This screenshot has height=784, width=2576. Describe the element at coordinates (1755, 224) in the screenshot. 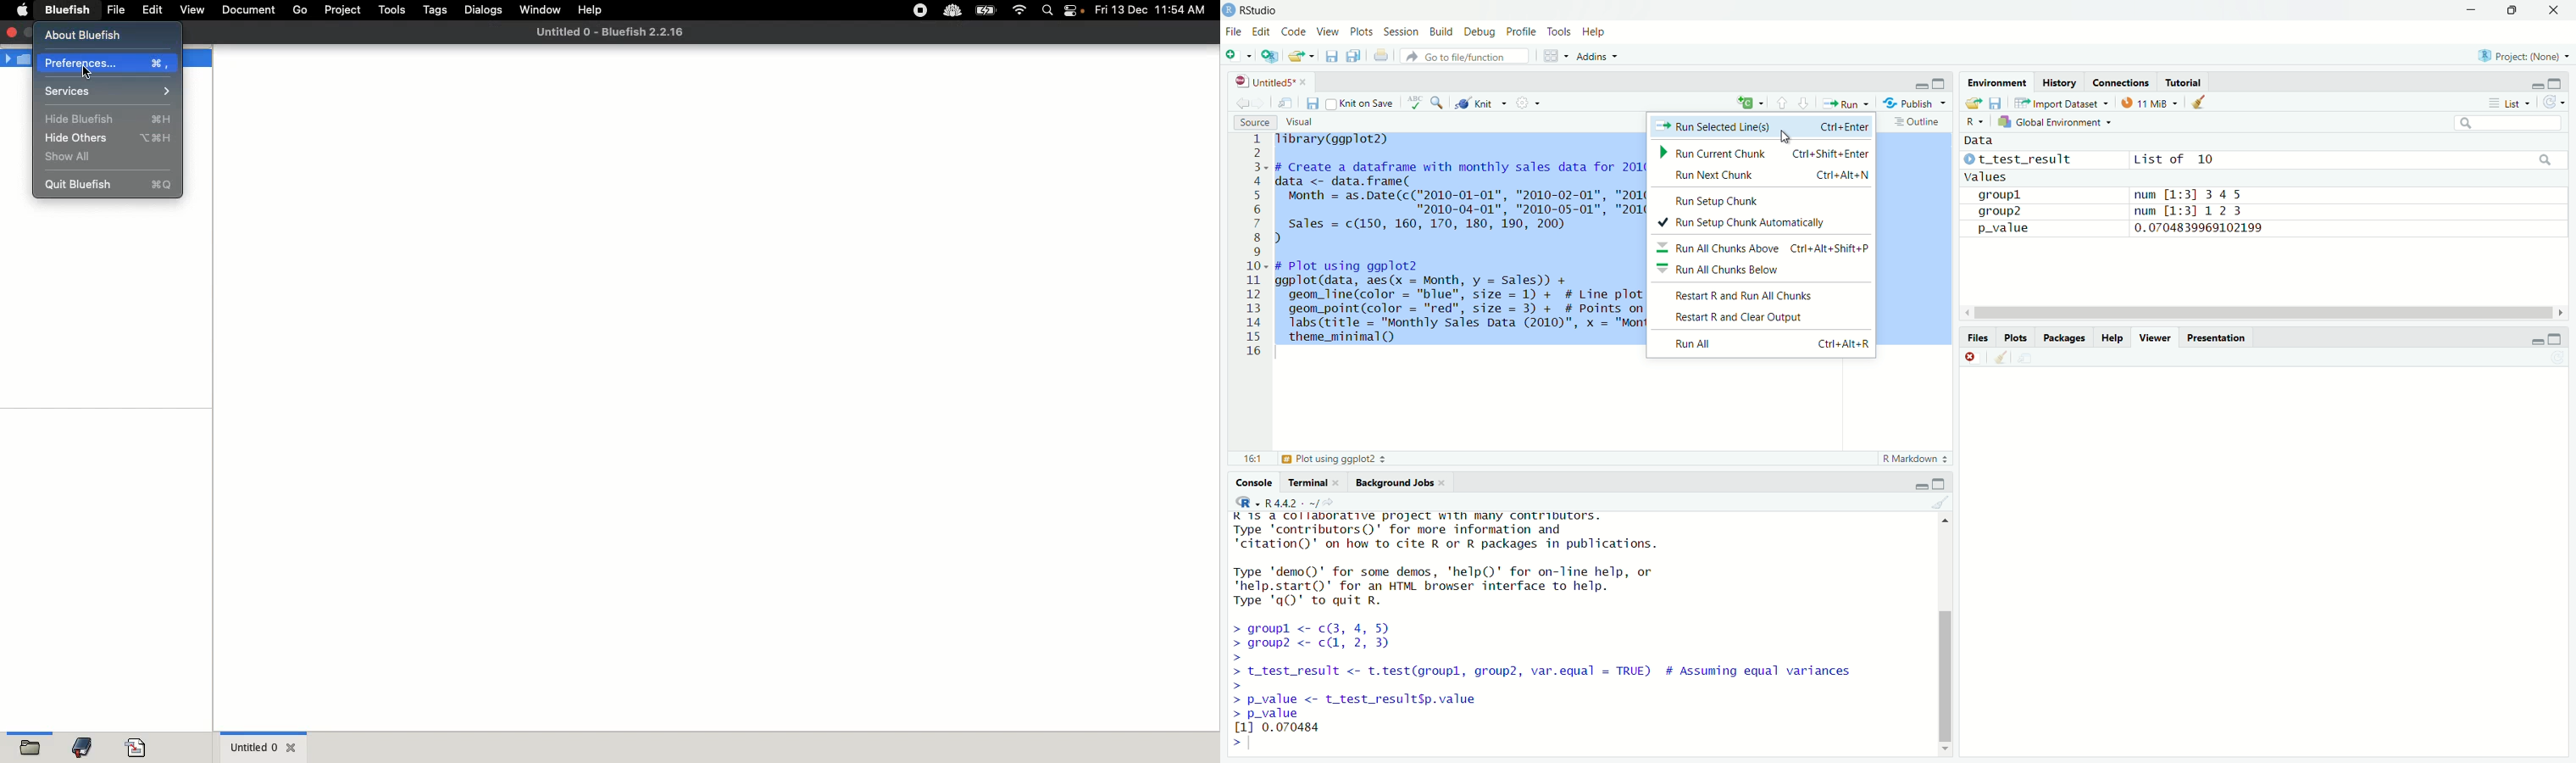

I see `Run Setup Chunk Automatically` at that location.